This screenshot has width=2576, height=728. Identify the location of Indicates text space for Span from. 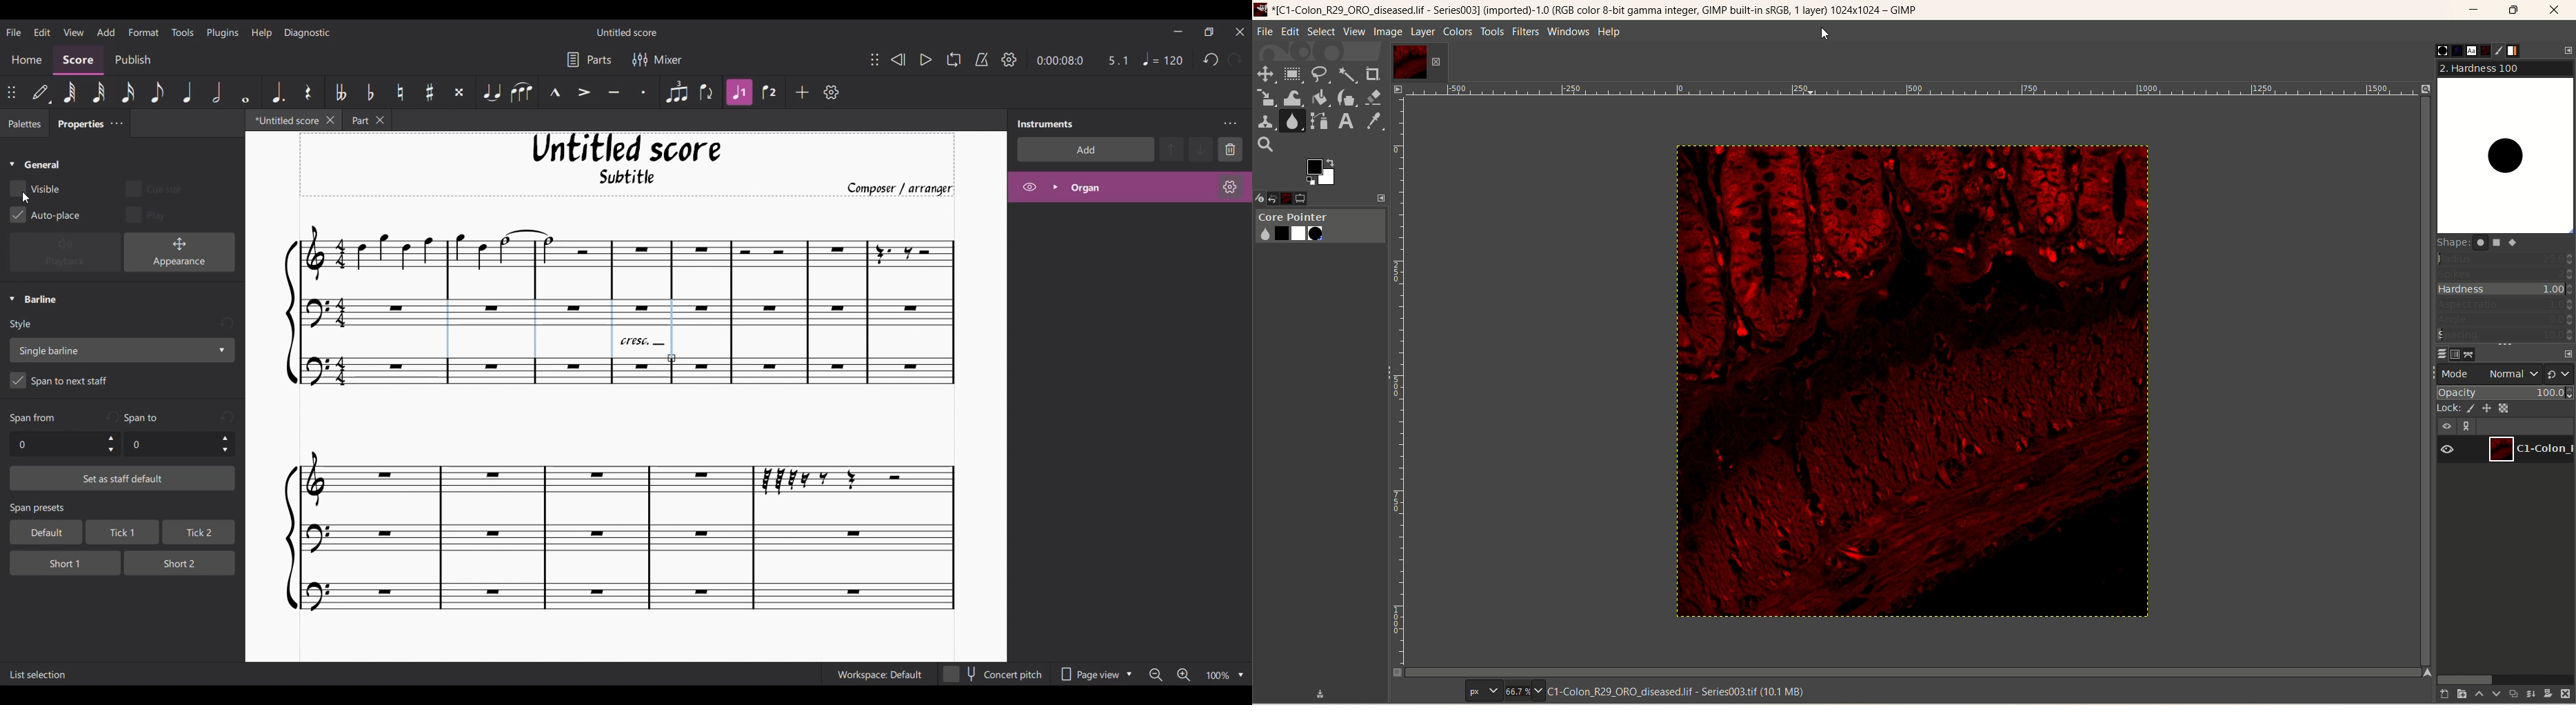
(33, 418).